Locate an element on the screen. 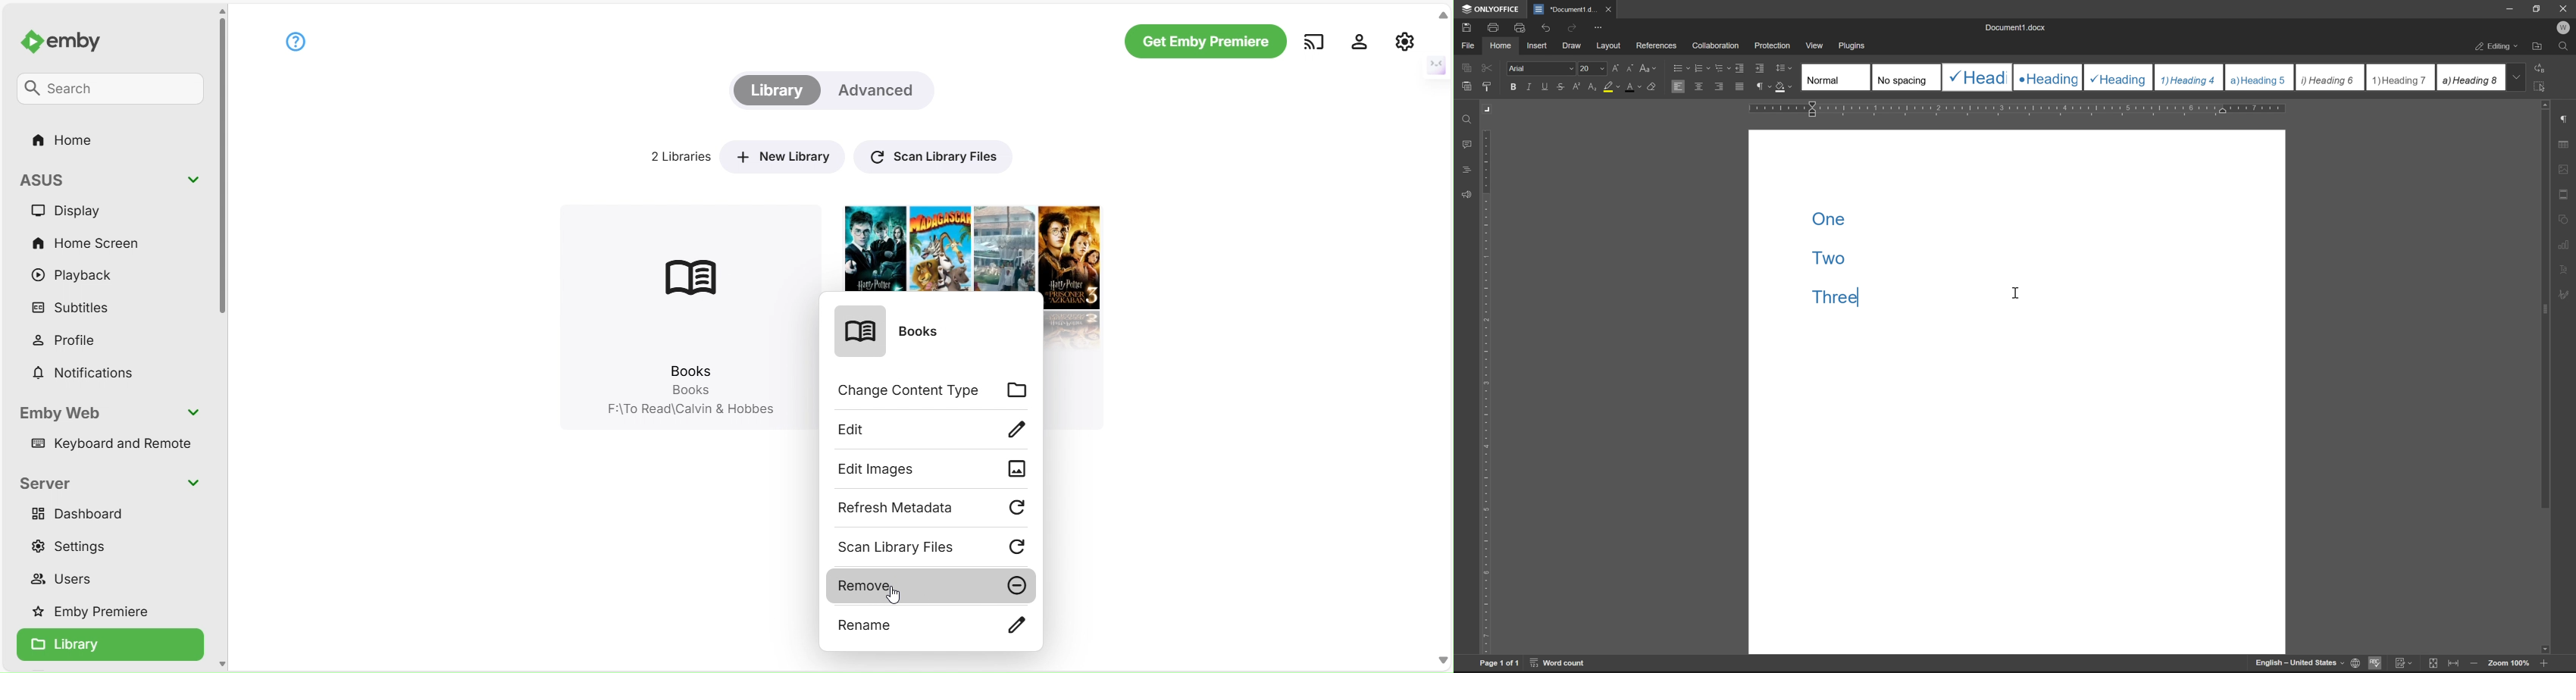 The height and width of the screenshot is (700, 2576). document1.docx is located at coordinates (2015, 27).